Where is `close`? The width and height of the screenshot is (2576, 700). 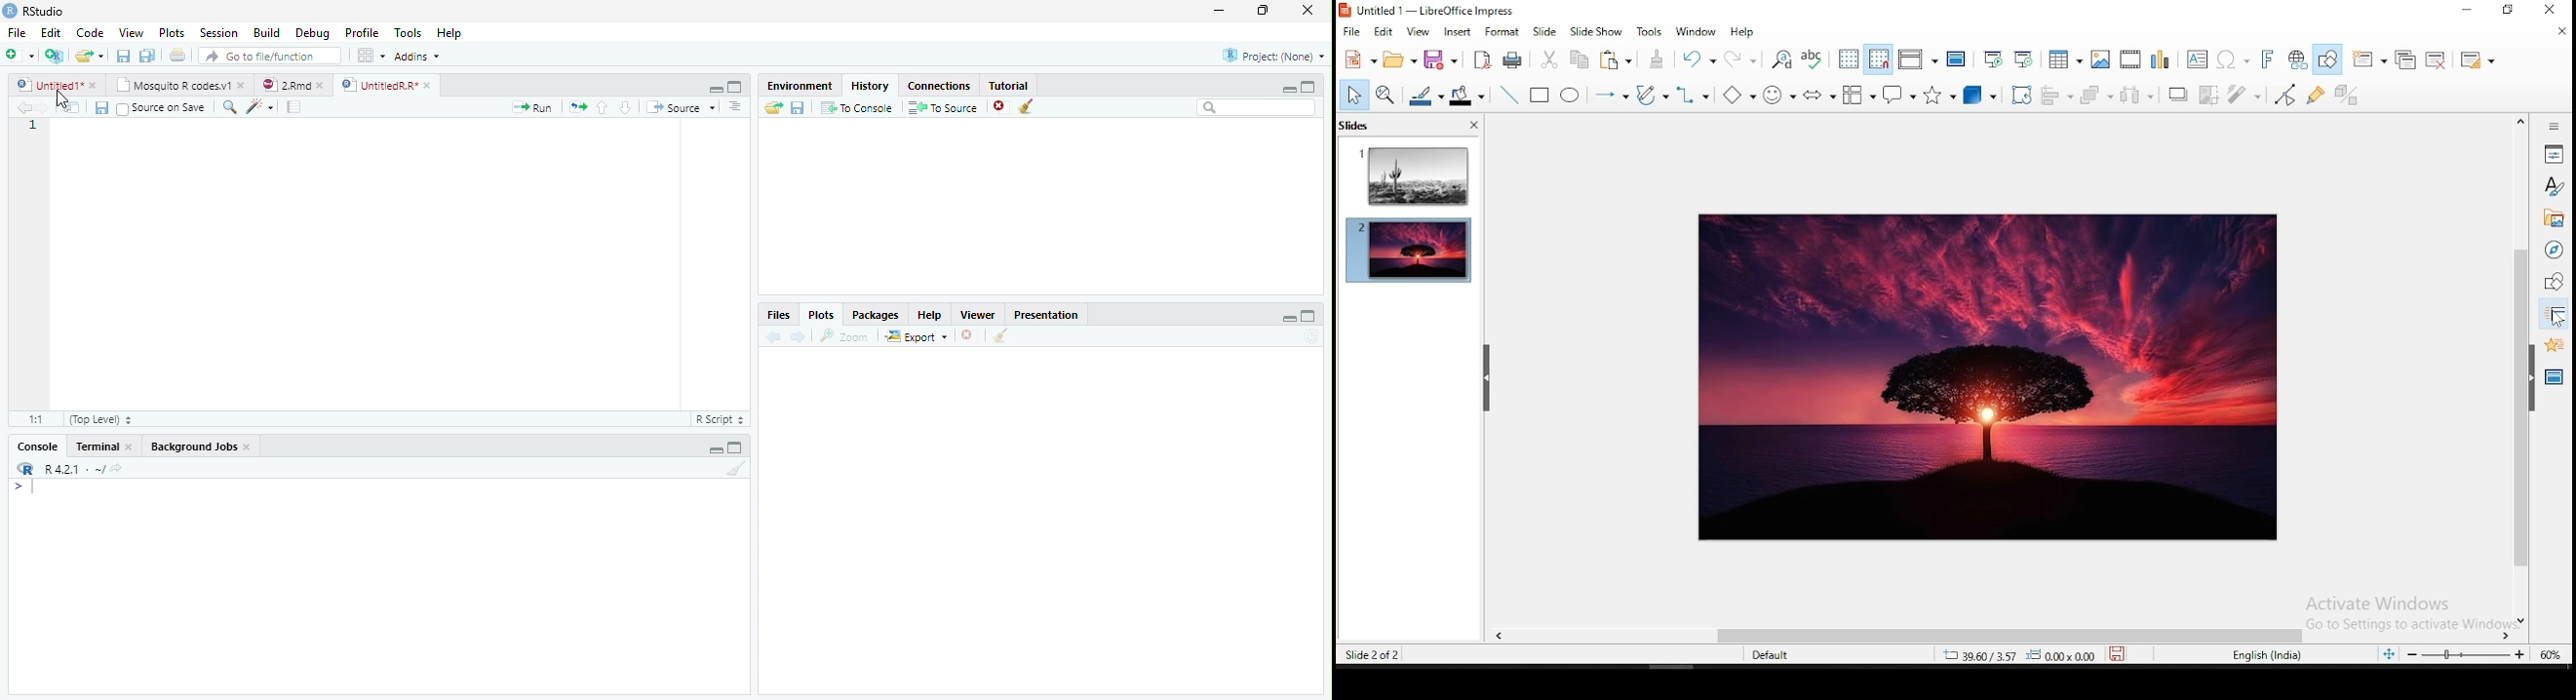 close is located at coordinates (1308, 10).